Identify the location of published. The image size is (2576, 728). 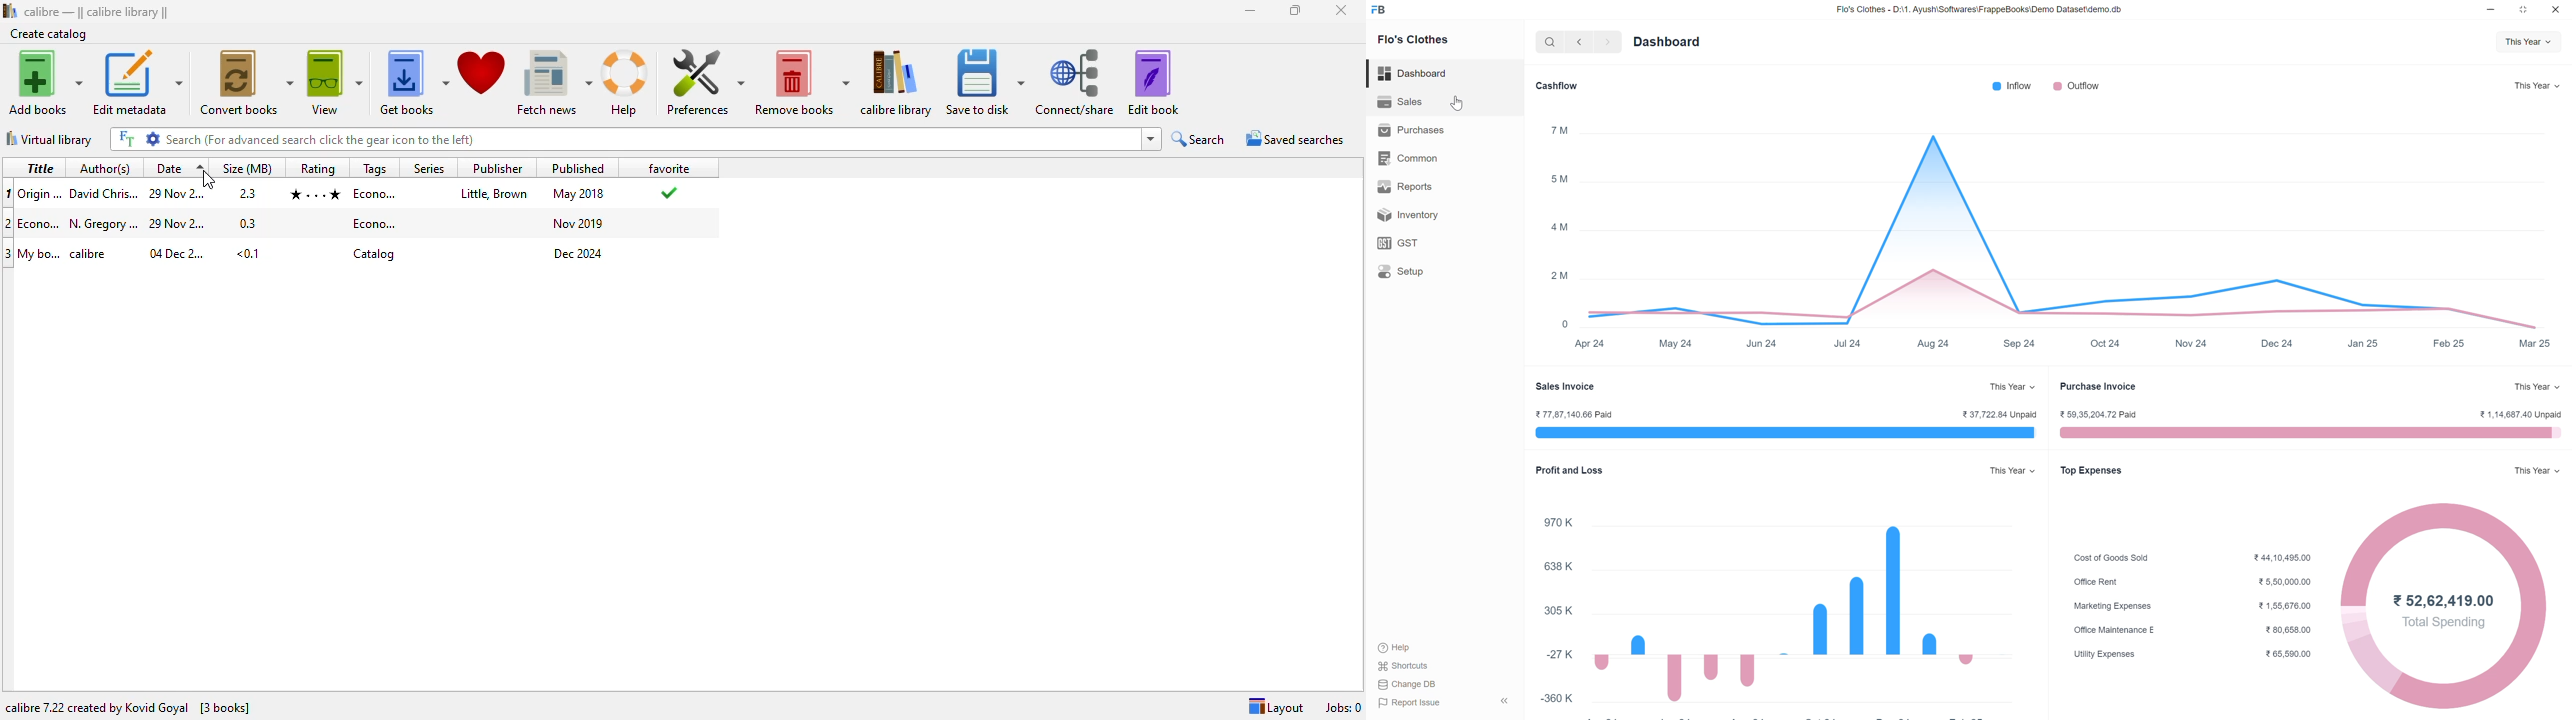
(581, 168).